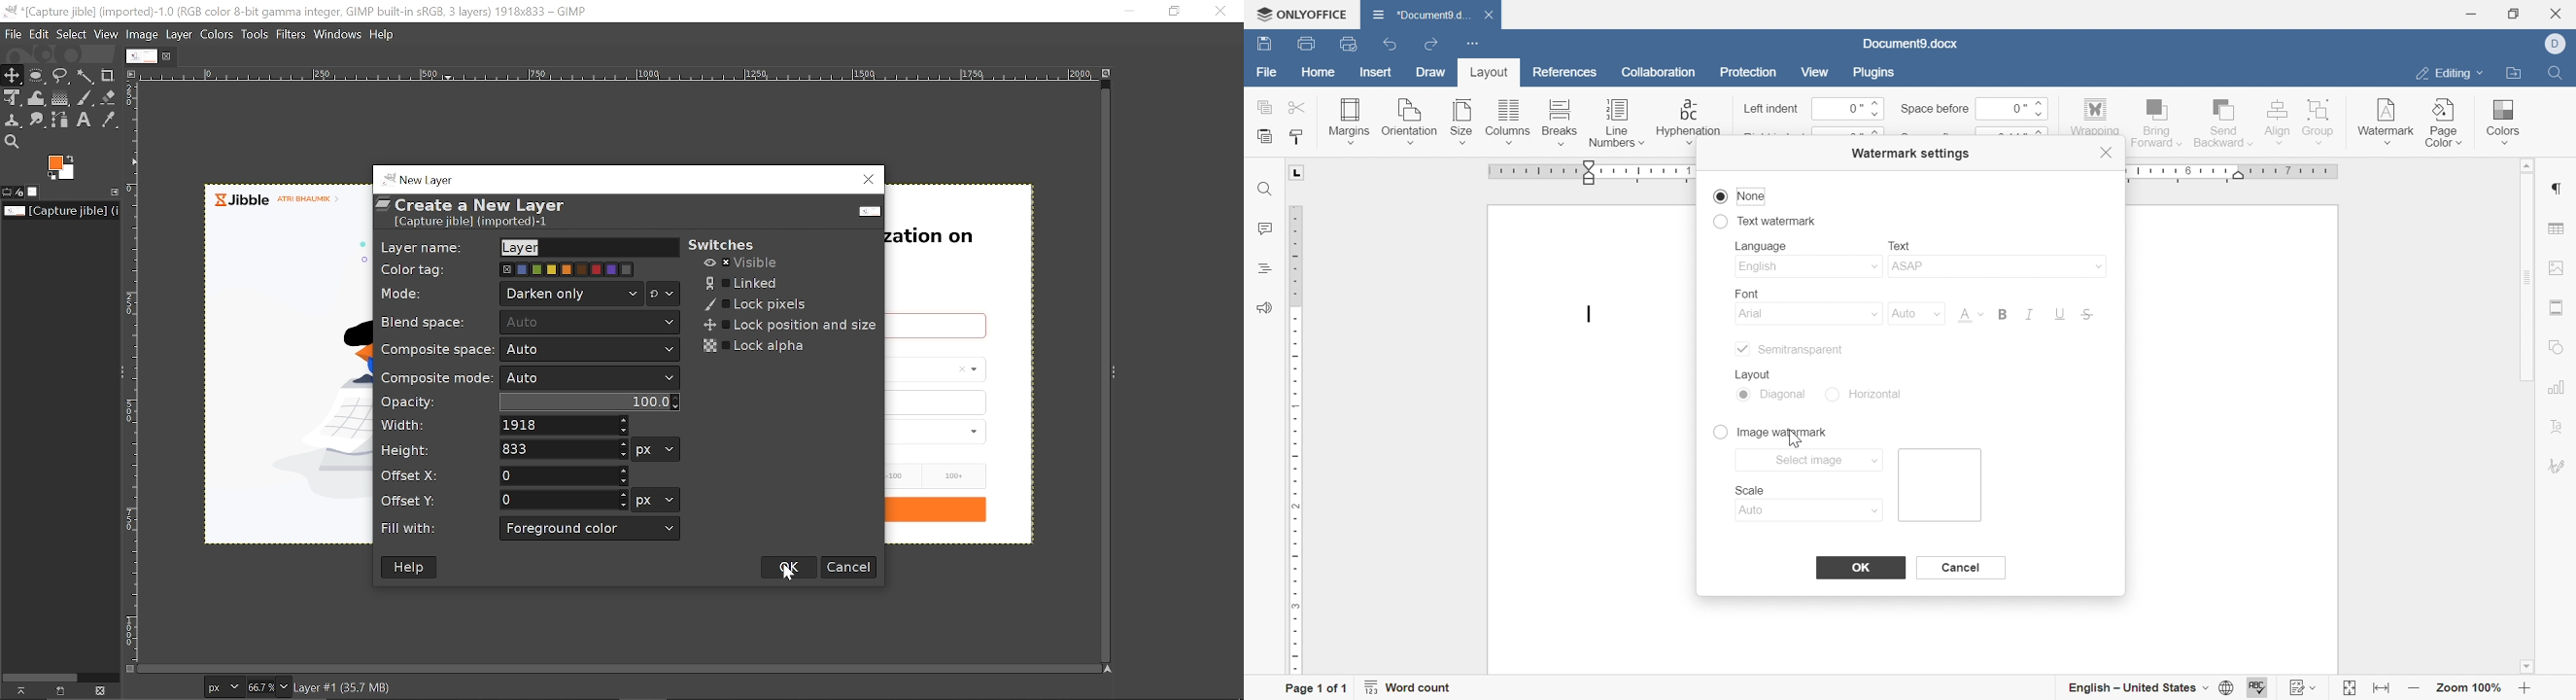  Describe the element at coordinates (1804, 437) in the screenshot. I see `cursor` at that location.